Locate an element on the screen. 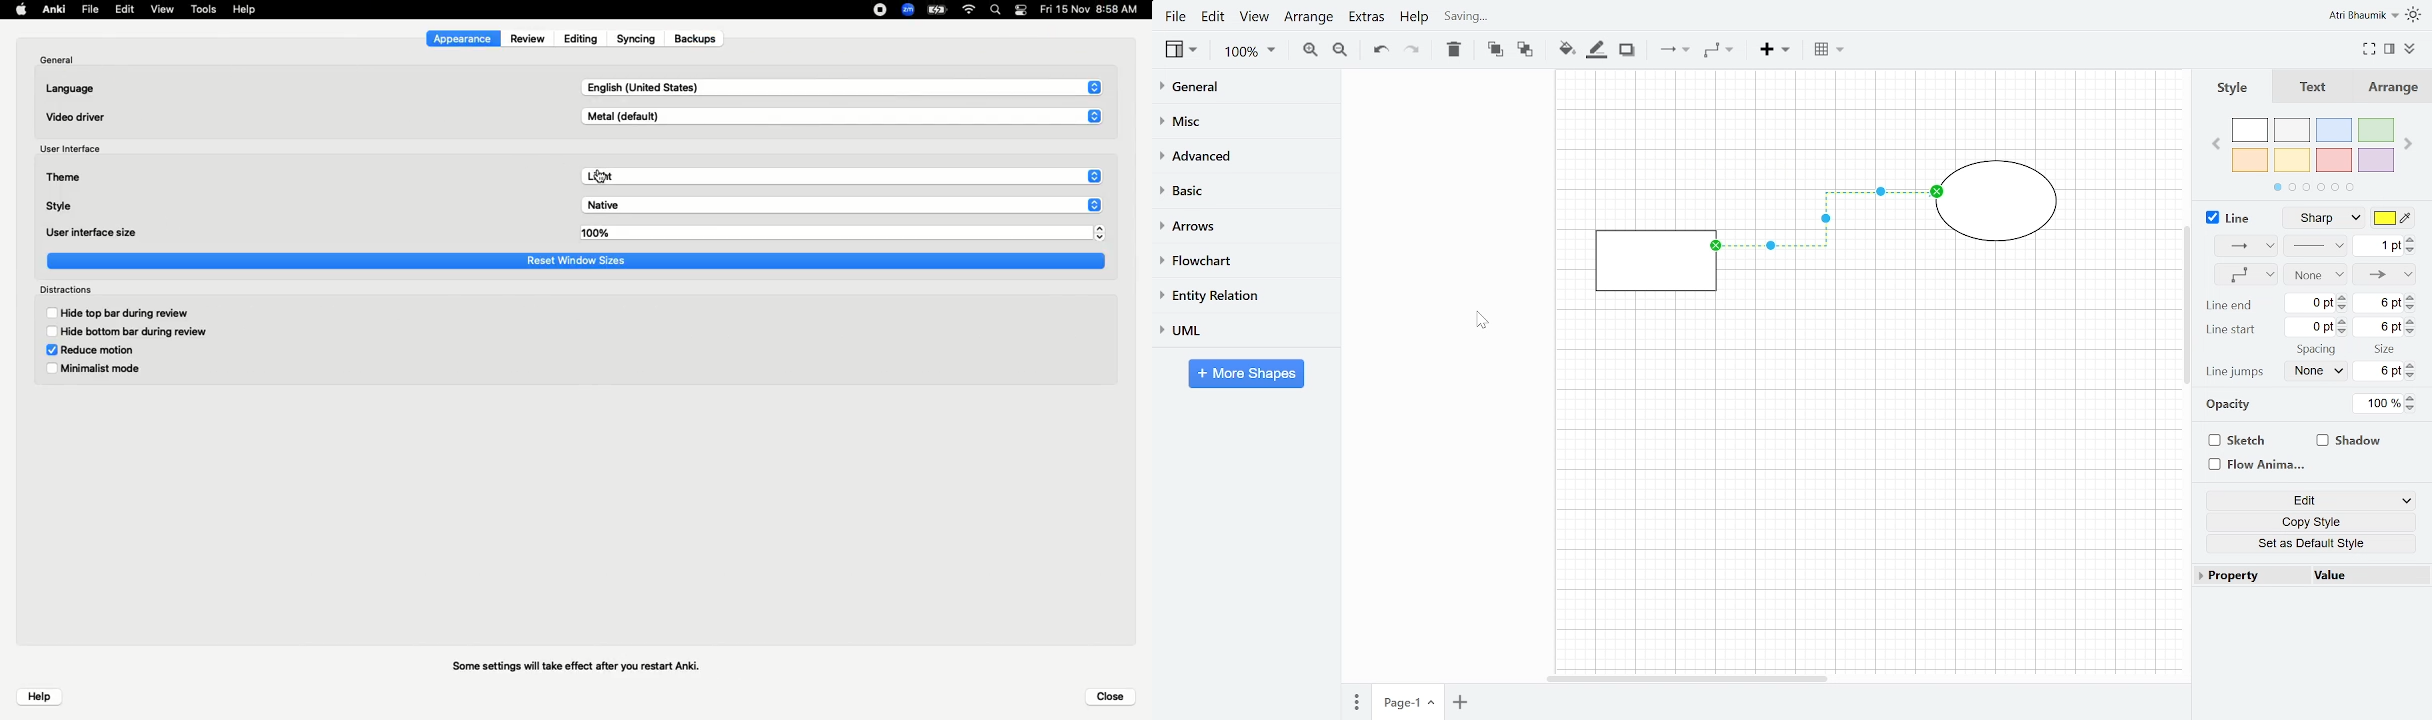 The width and height of the screenshot is (2436, 728). Review is located at coordinates (531, 38).